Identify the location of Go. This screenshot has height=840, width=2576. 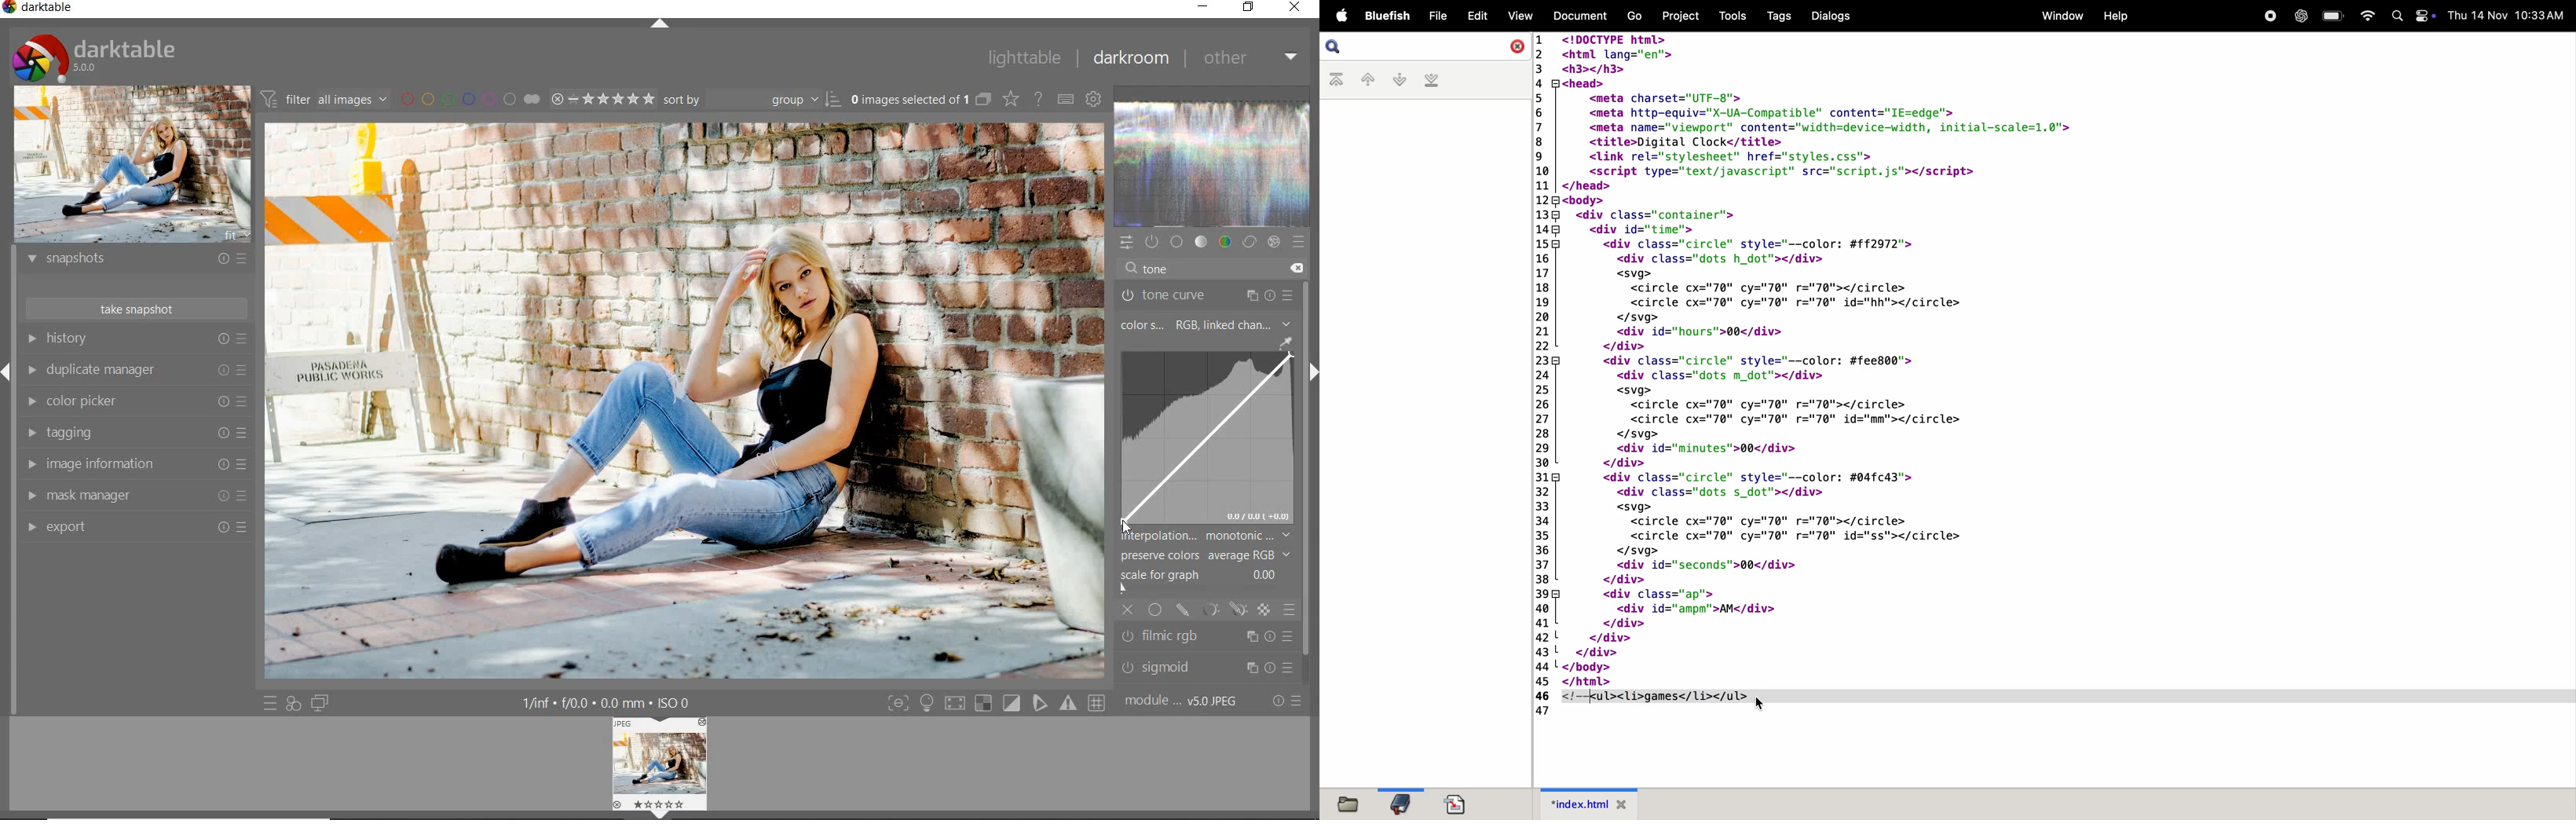
(1634, 15).